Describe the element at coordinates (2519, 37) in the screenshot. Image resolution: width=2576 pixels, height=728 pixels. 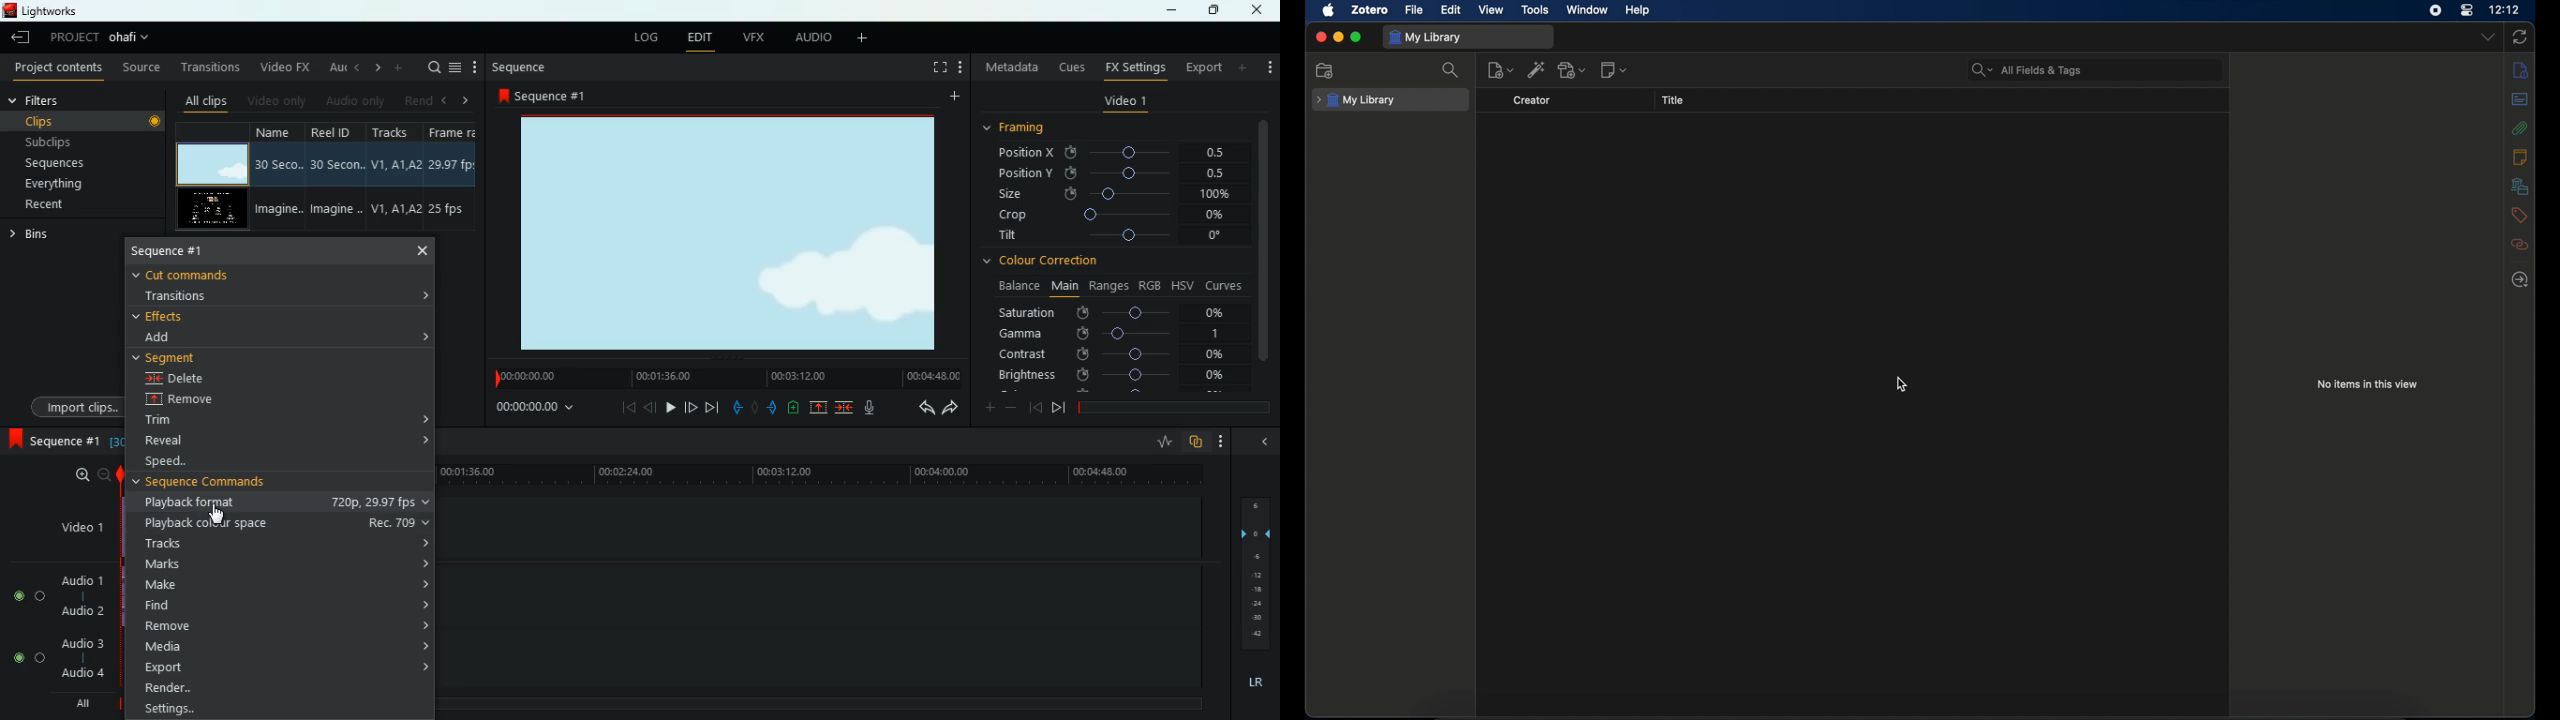
I see `sync` at that location.